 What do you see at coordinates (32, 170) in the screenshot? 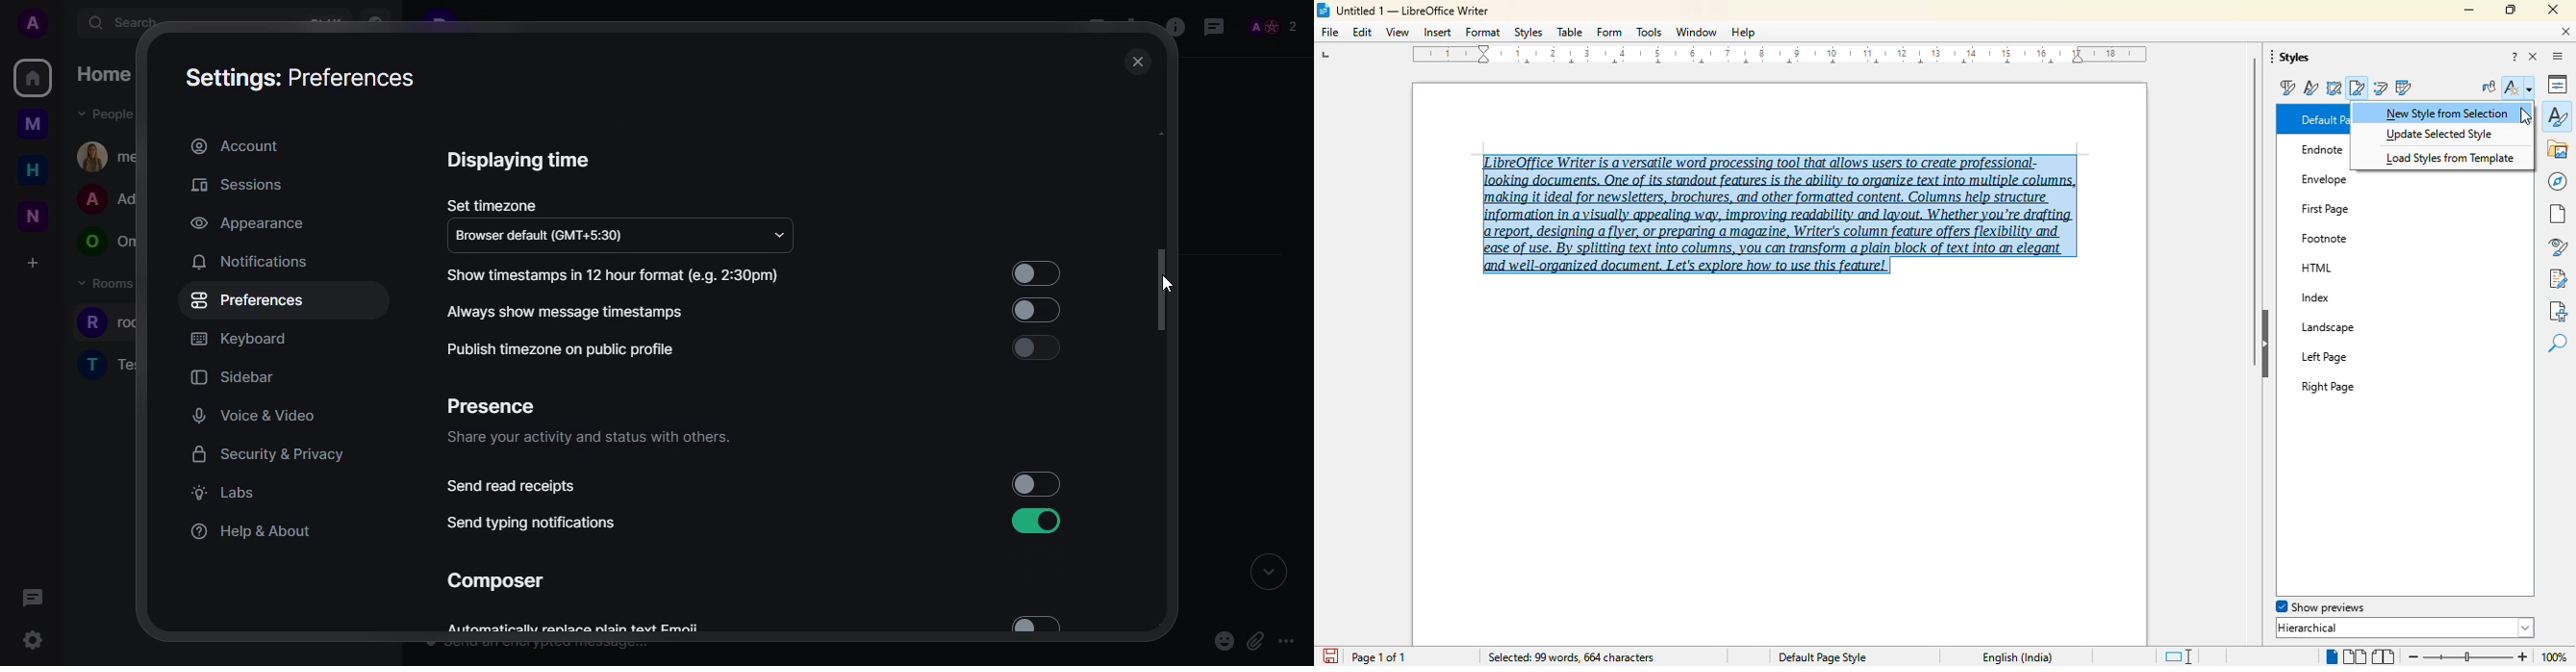
I see `home` at bounding box center [32, 170].